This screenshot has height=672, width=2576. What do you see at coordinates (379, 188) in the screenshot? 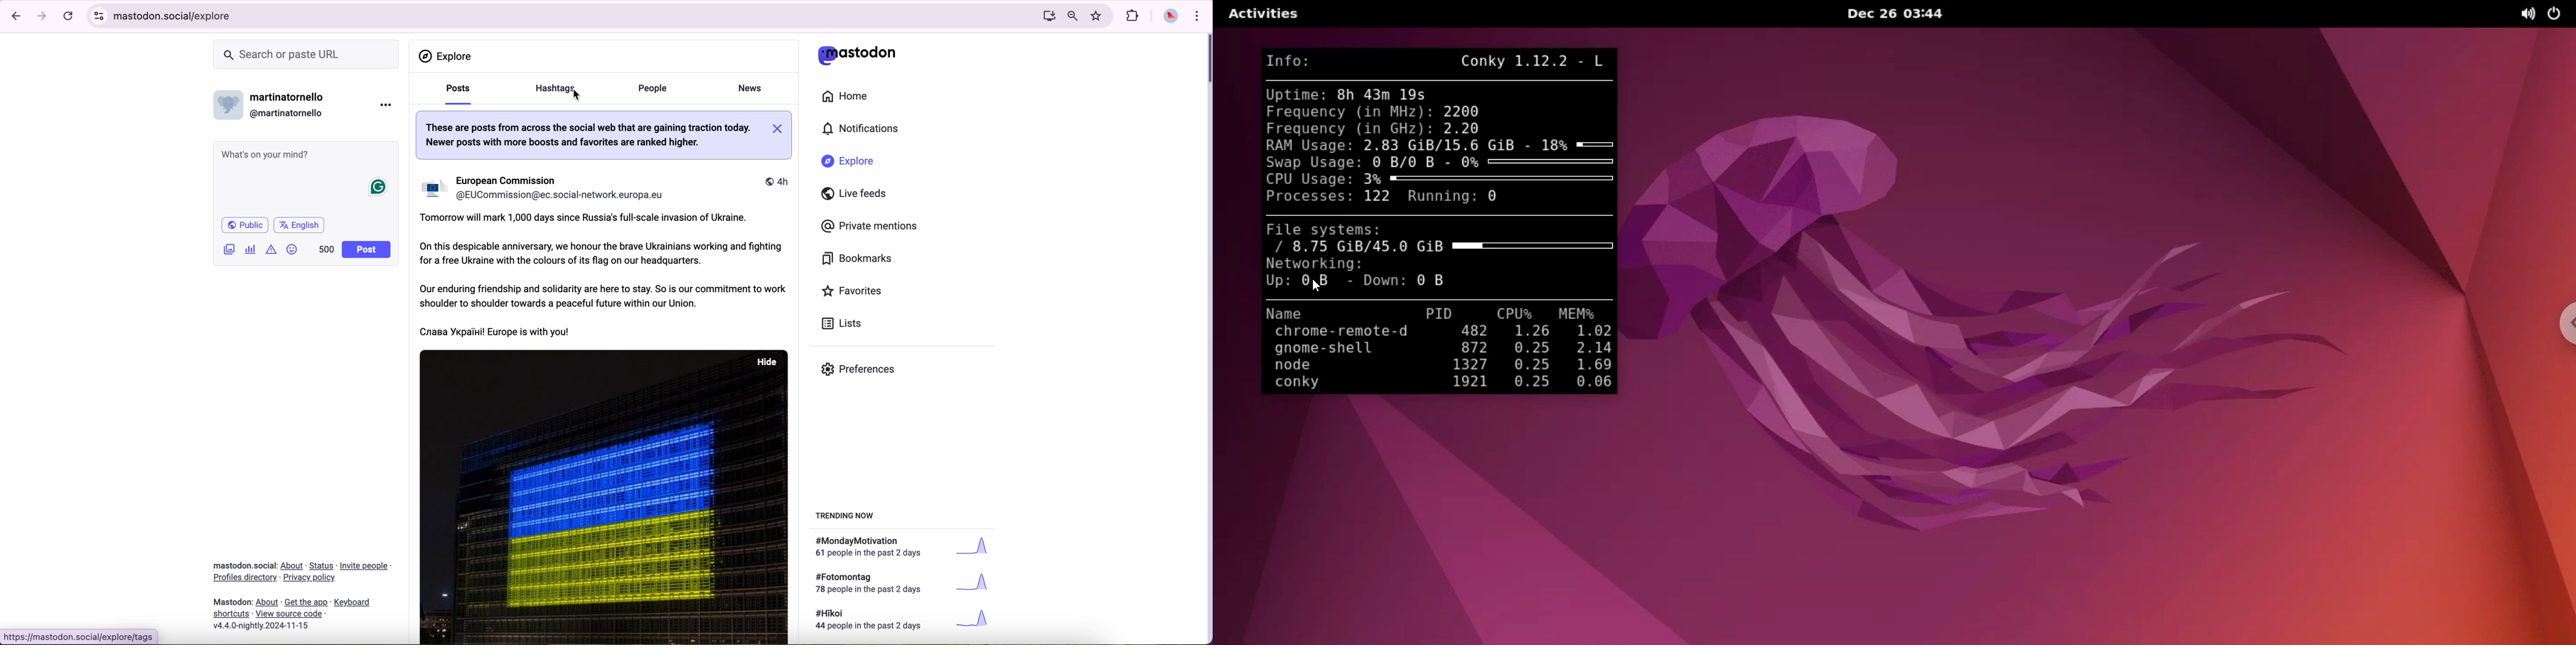
I see `grammarly icon` at bounding box center [379, 188].